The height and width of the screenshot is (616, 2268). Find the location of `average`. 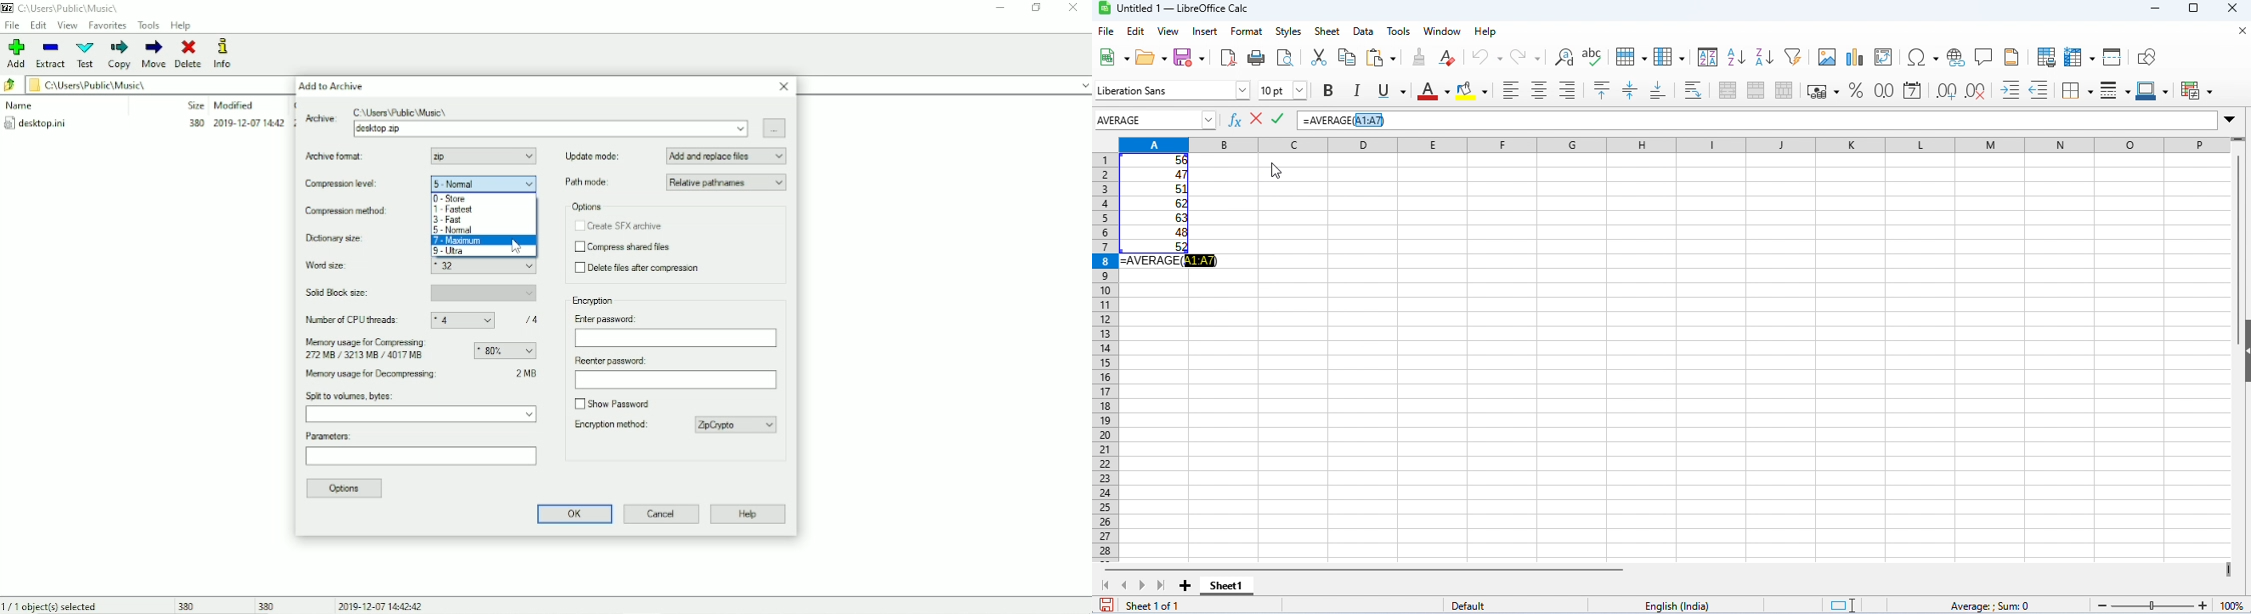

average is located at coordinates (1146, 120).